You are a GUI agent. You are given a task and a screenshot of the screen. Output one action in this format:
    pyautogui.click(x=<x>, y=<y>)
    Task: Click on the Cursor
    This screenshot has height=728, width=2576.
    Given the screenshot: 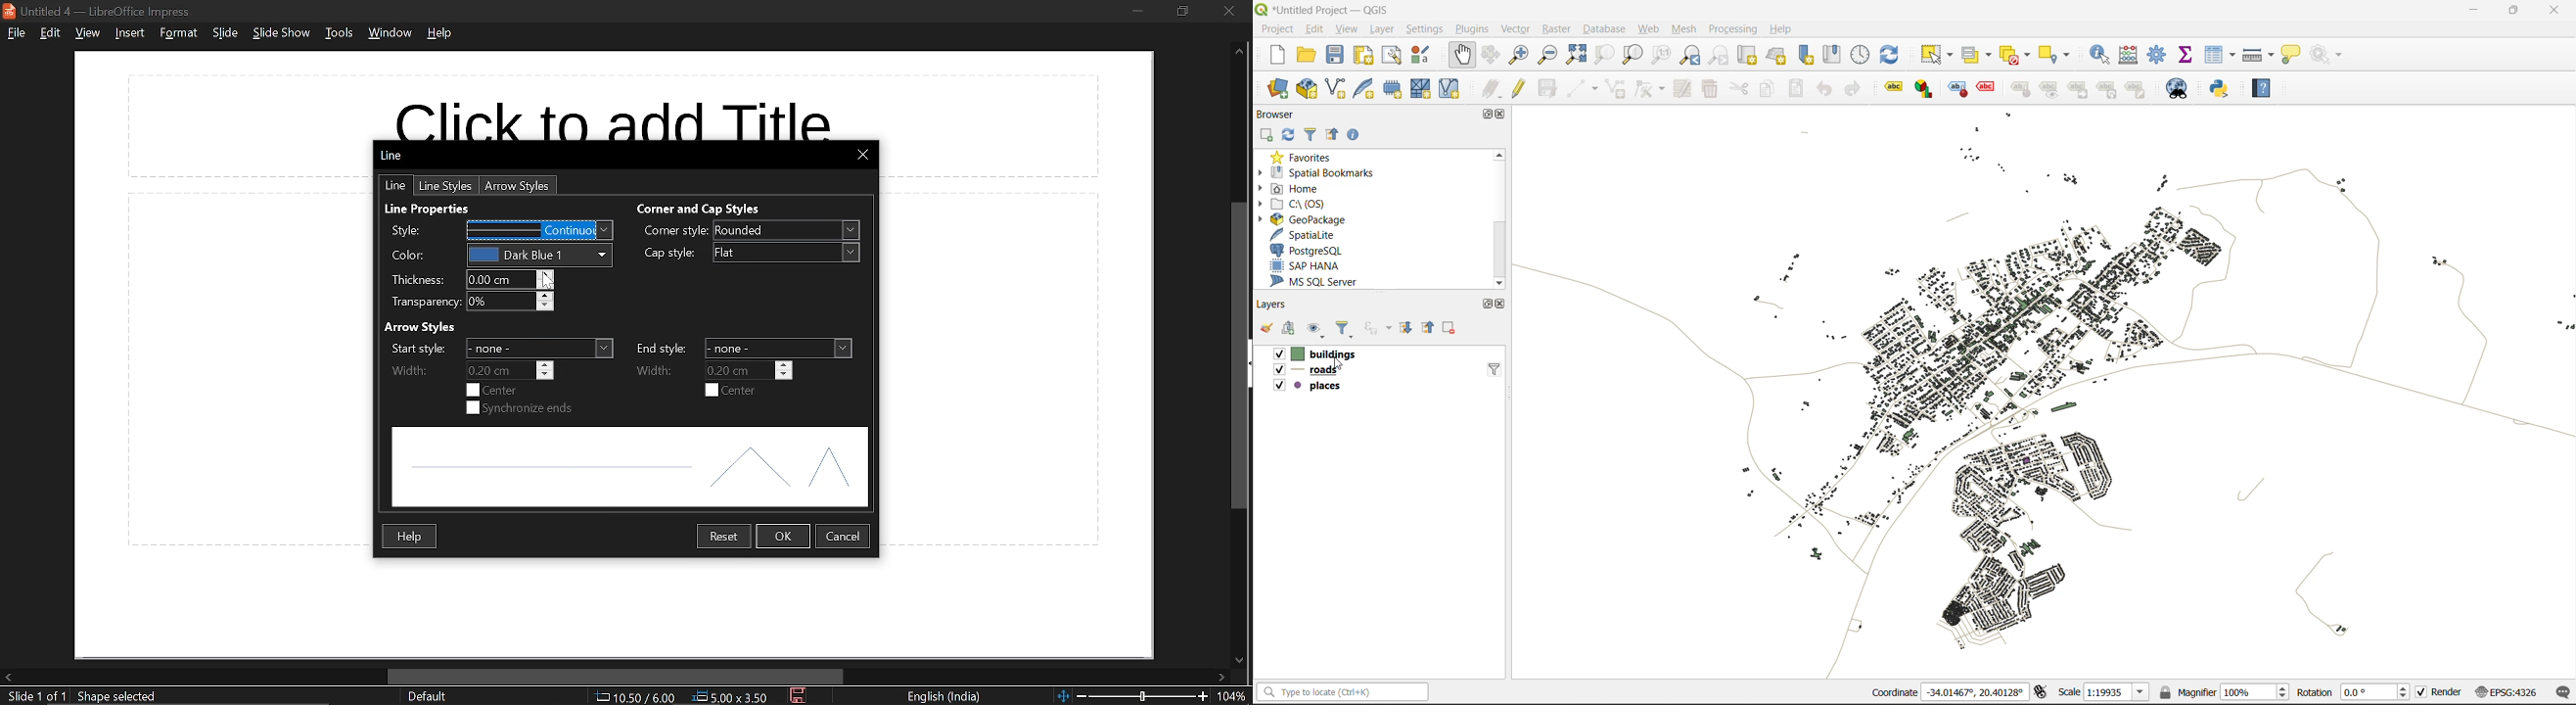 What is the action you would take?
    pyautogui.click(x=1335, y=365)
    